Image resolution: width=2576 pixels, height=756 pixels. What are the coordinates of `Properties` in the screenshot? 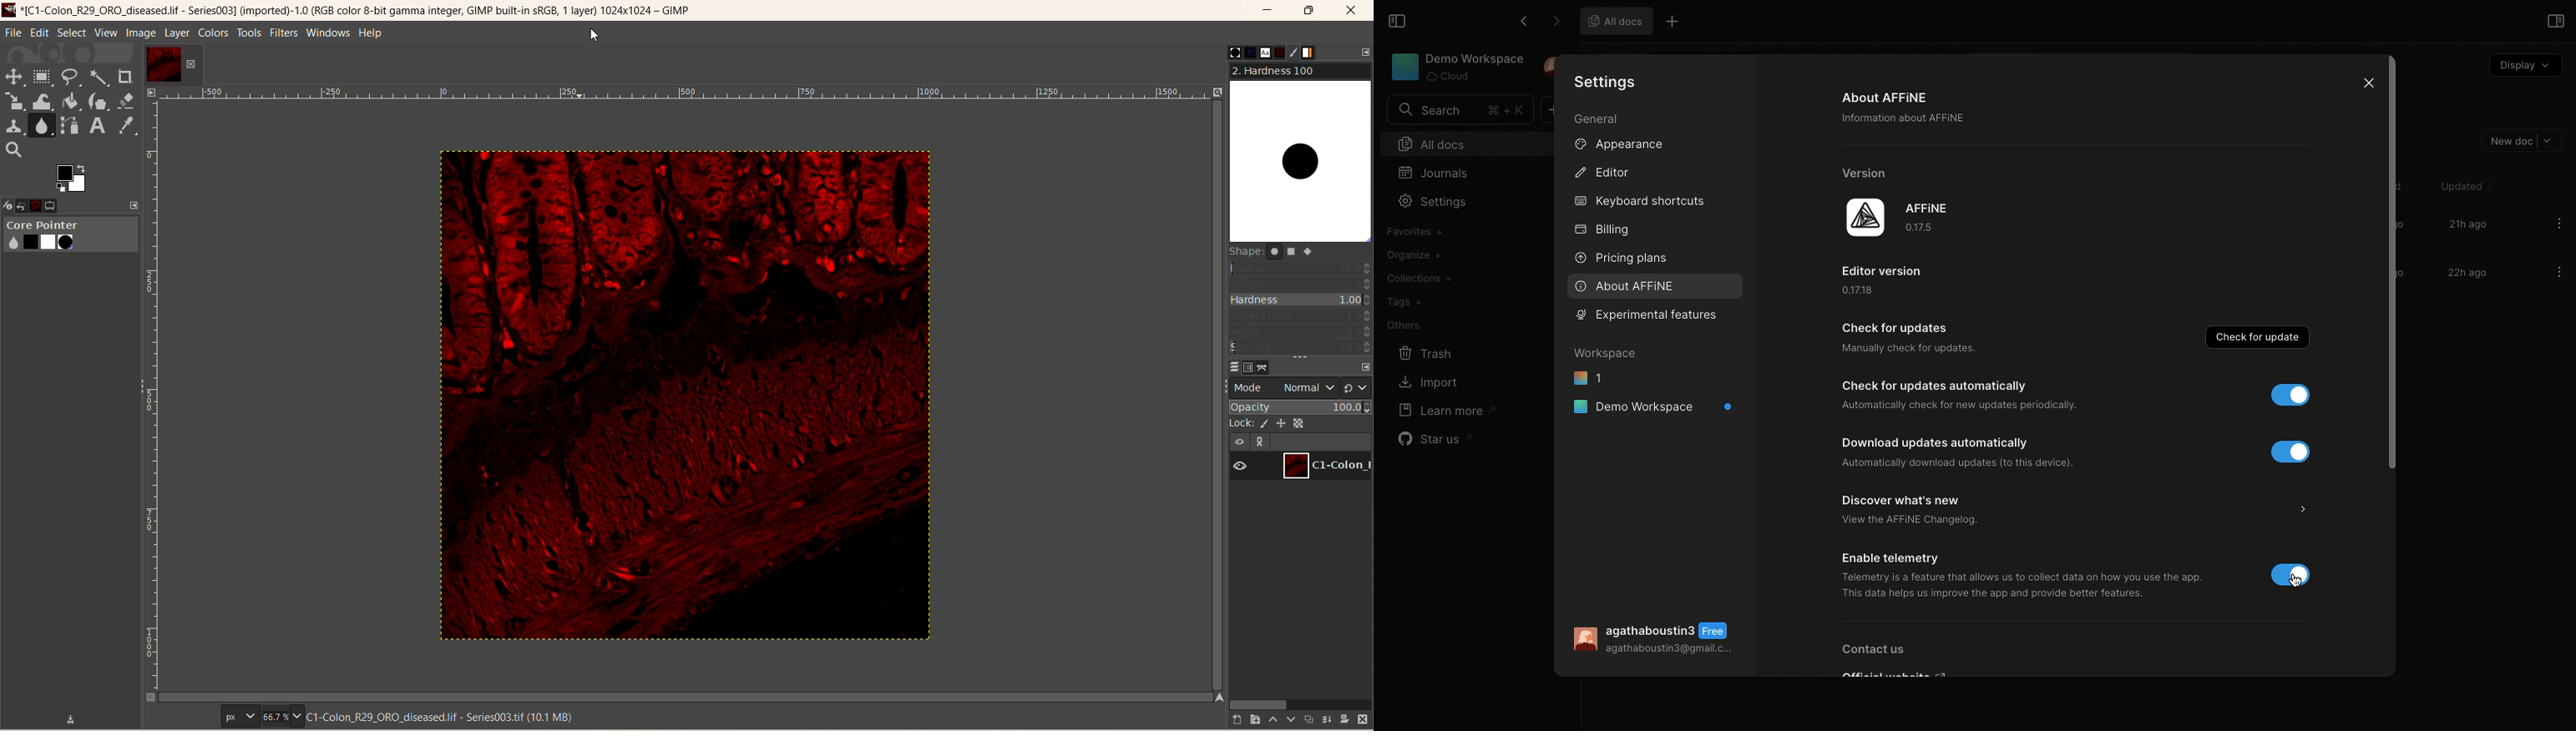 It's located at (1624, 462).